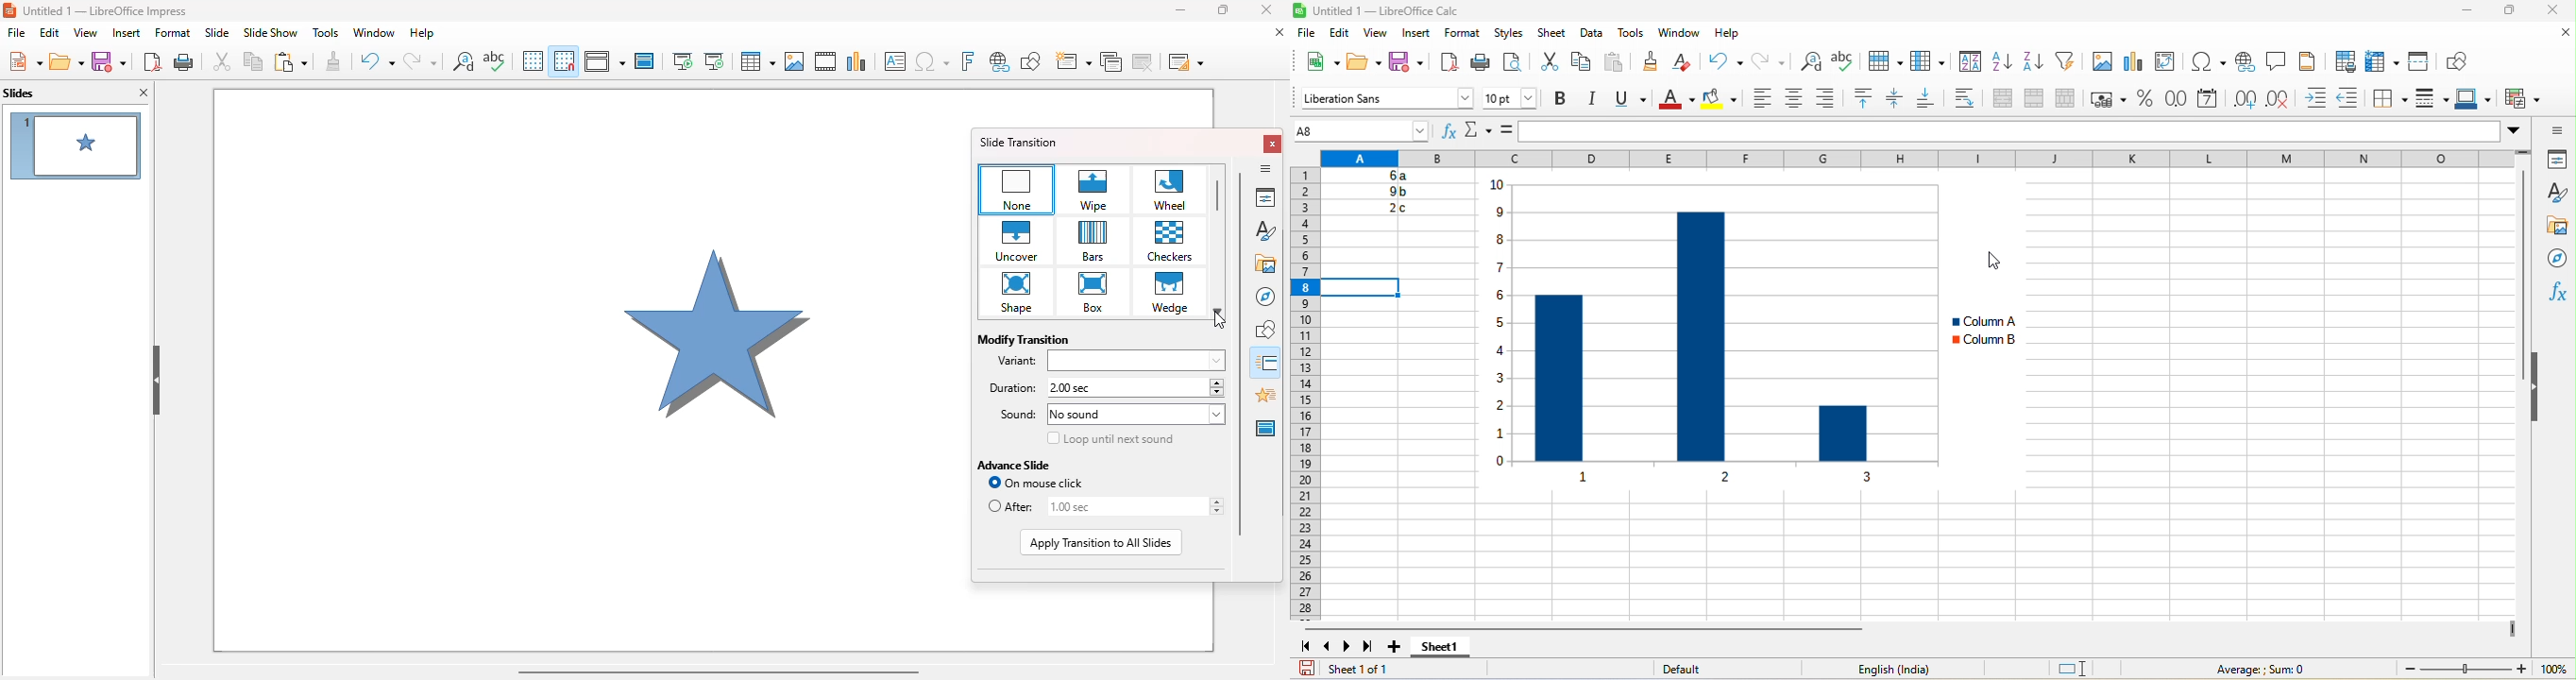 The image size is (2576, 700). I want to click on close pane, so click(144, 92).